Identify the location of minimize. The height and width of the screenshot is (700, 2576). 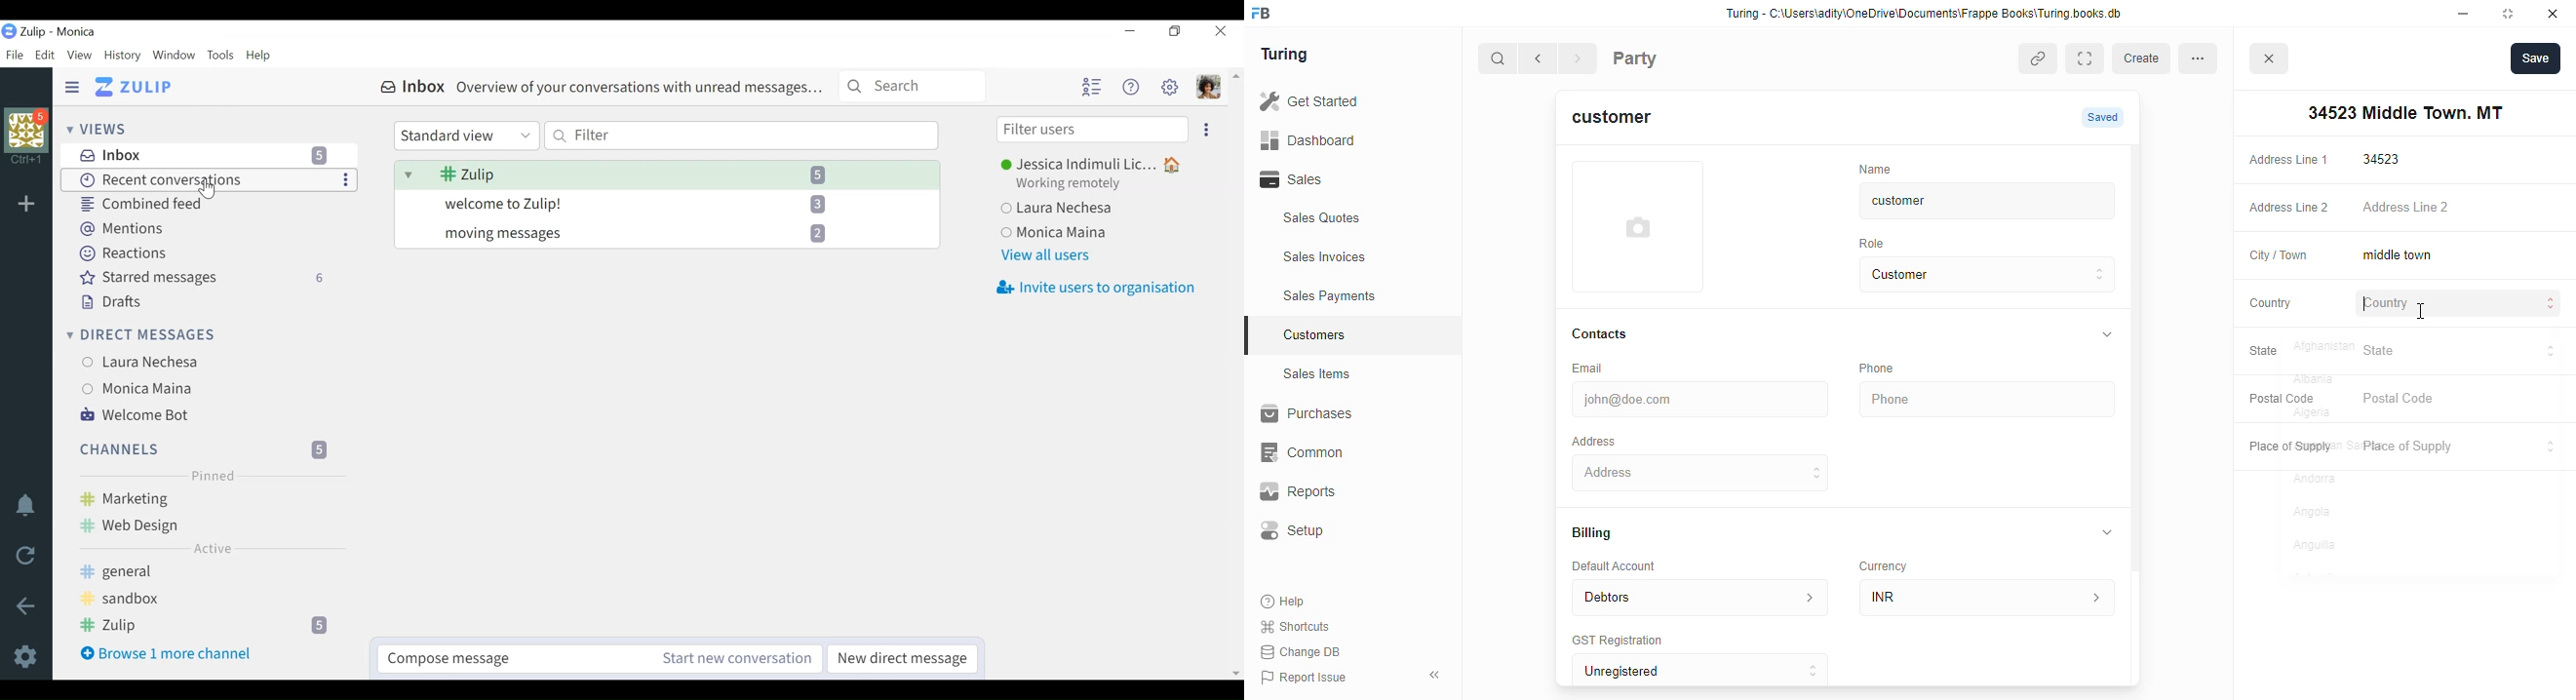
(1130, 32).